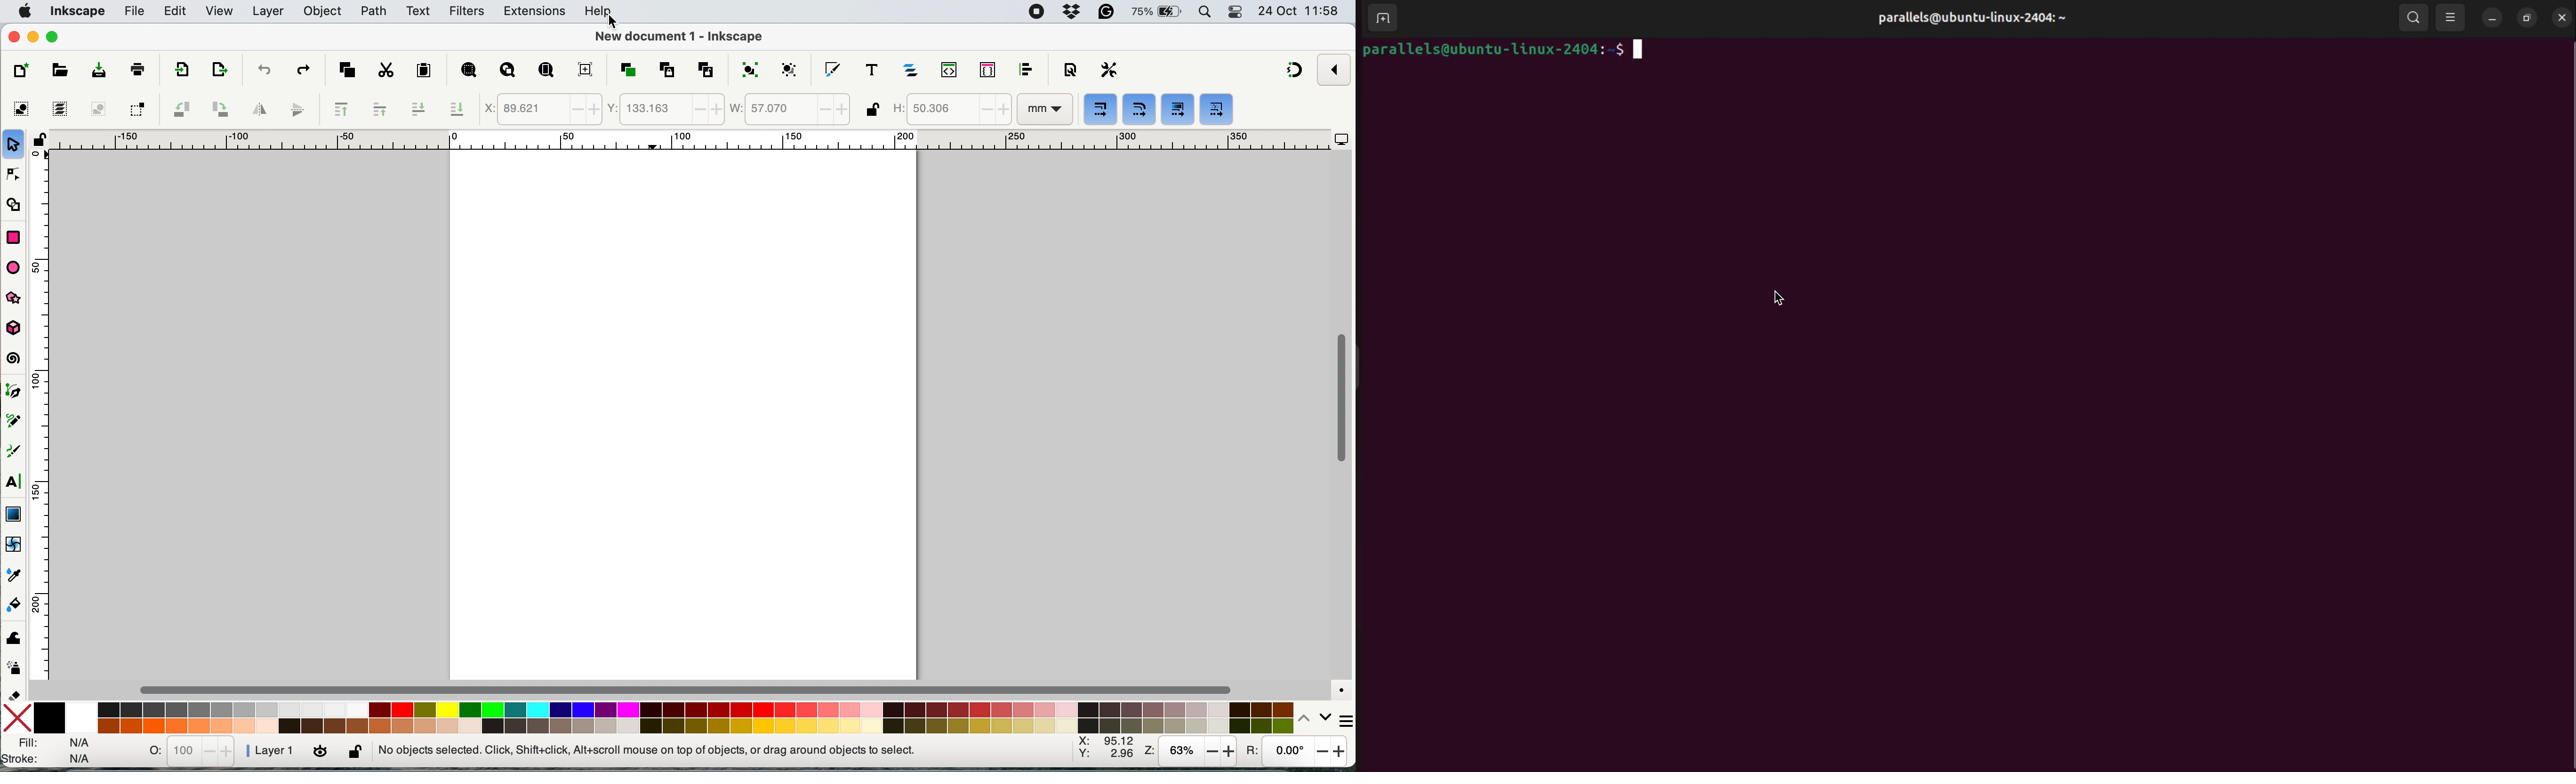  What do you see at coordinates (1300, 10) in the screenshot?
I see `date and time` at bounding box center [1300, 10].